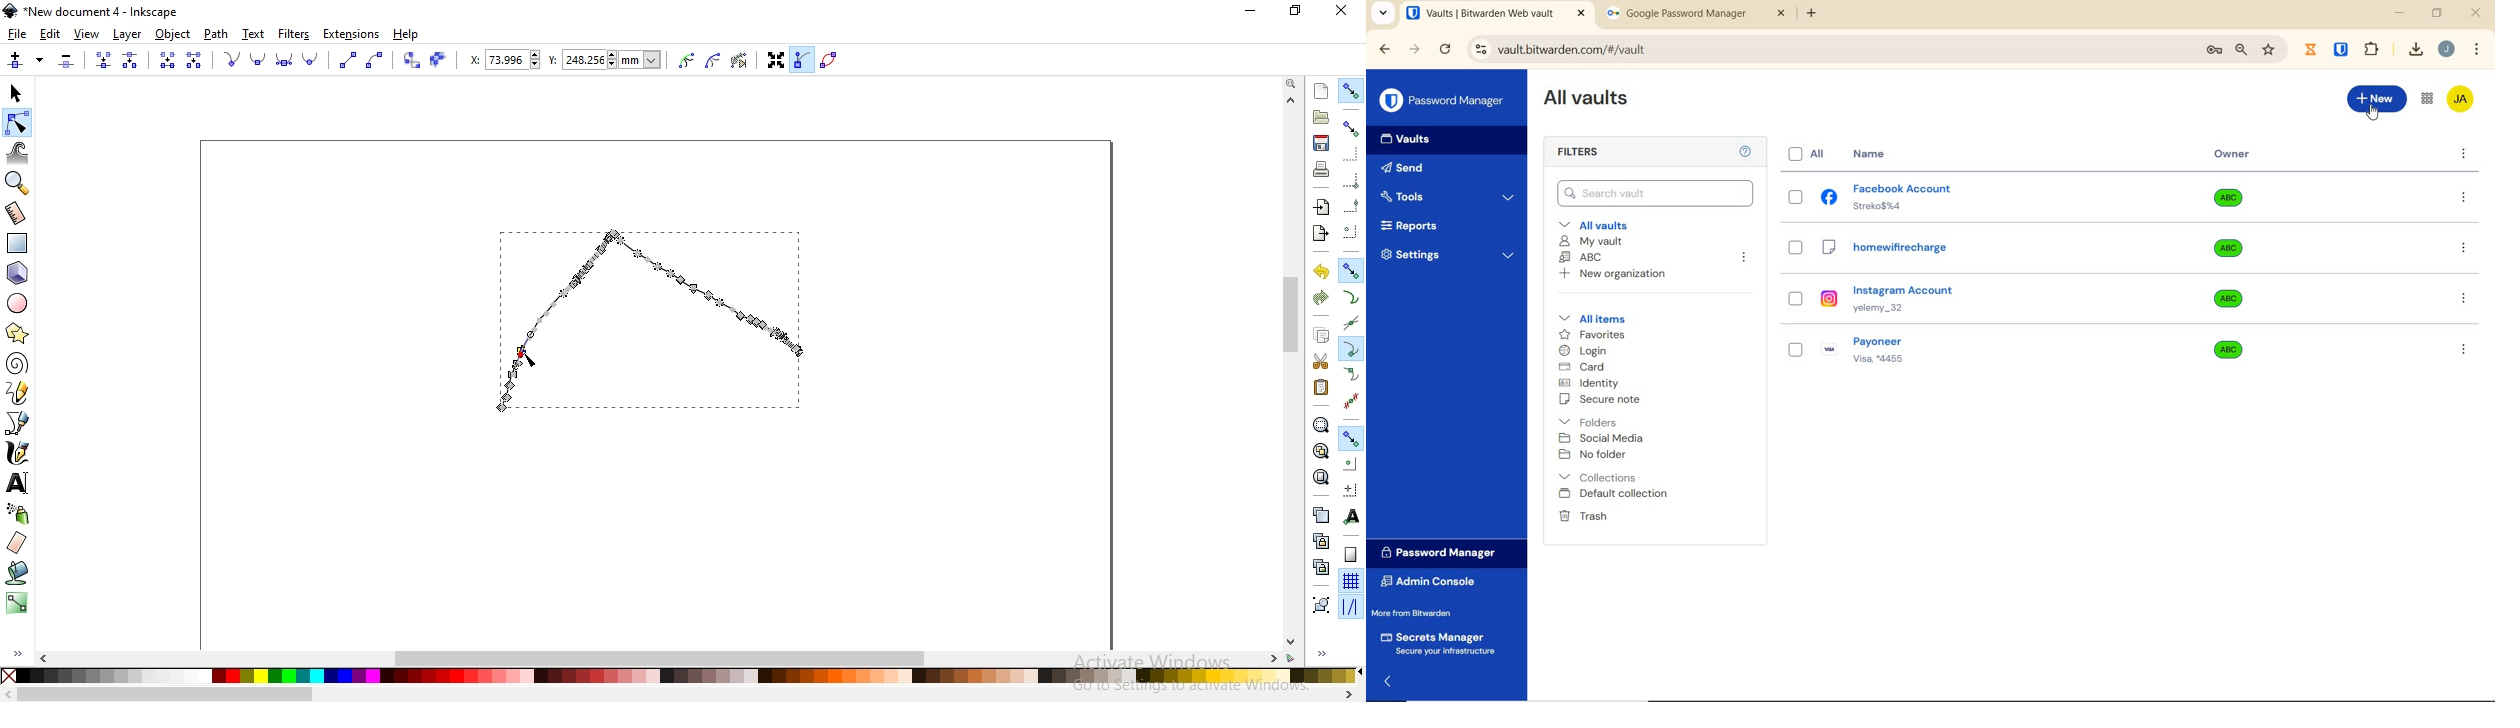 The width and height of the screenshot is (2520, 728). Describe the element at coordinates (173, 34) in the screenshot. I see `object` at that location.